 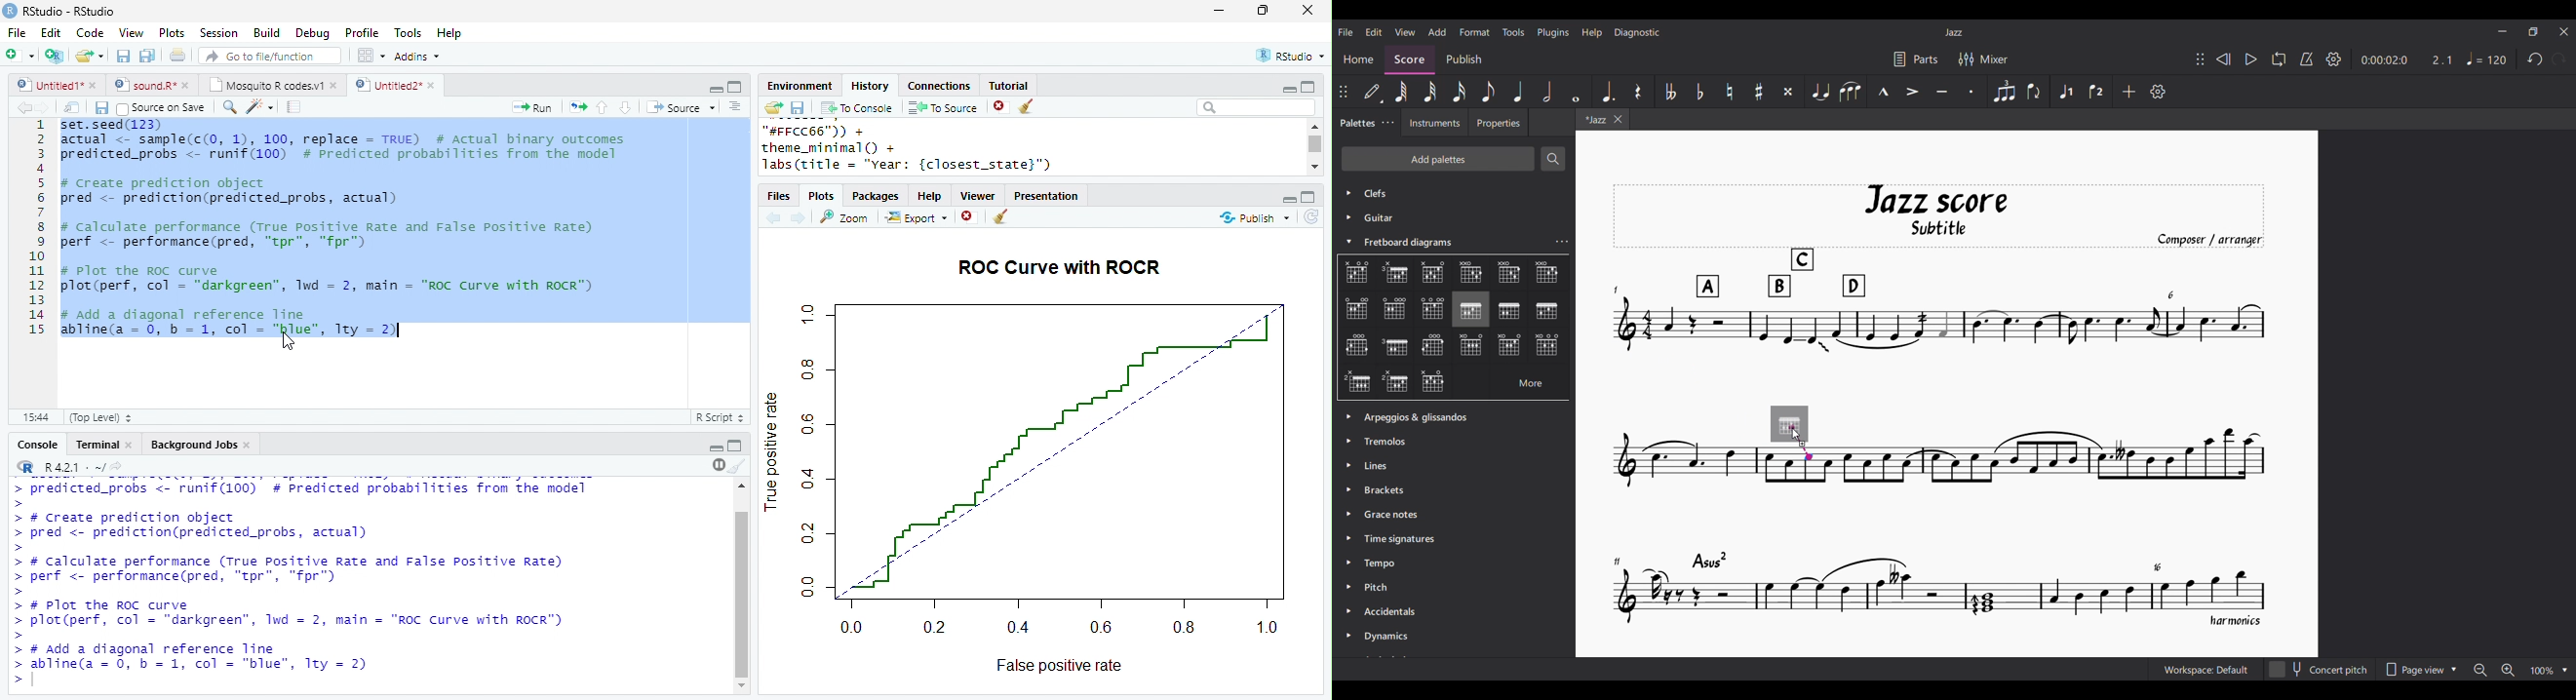 I want to click on Chart 17, so click(x=1357, y=380).